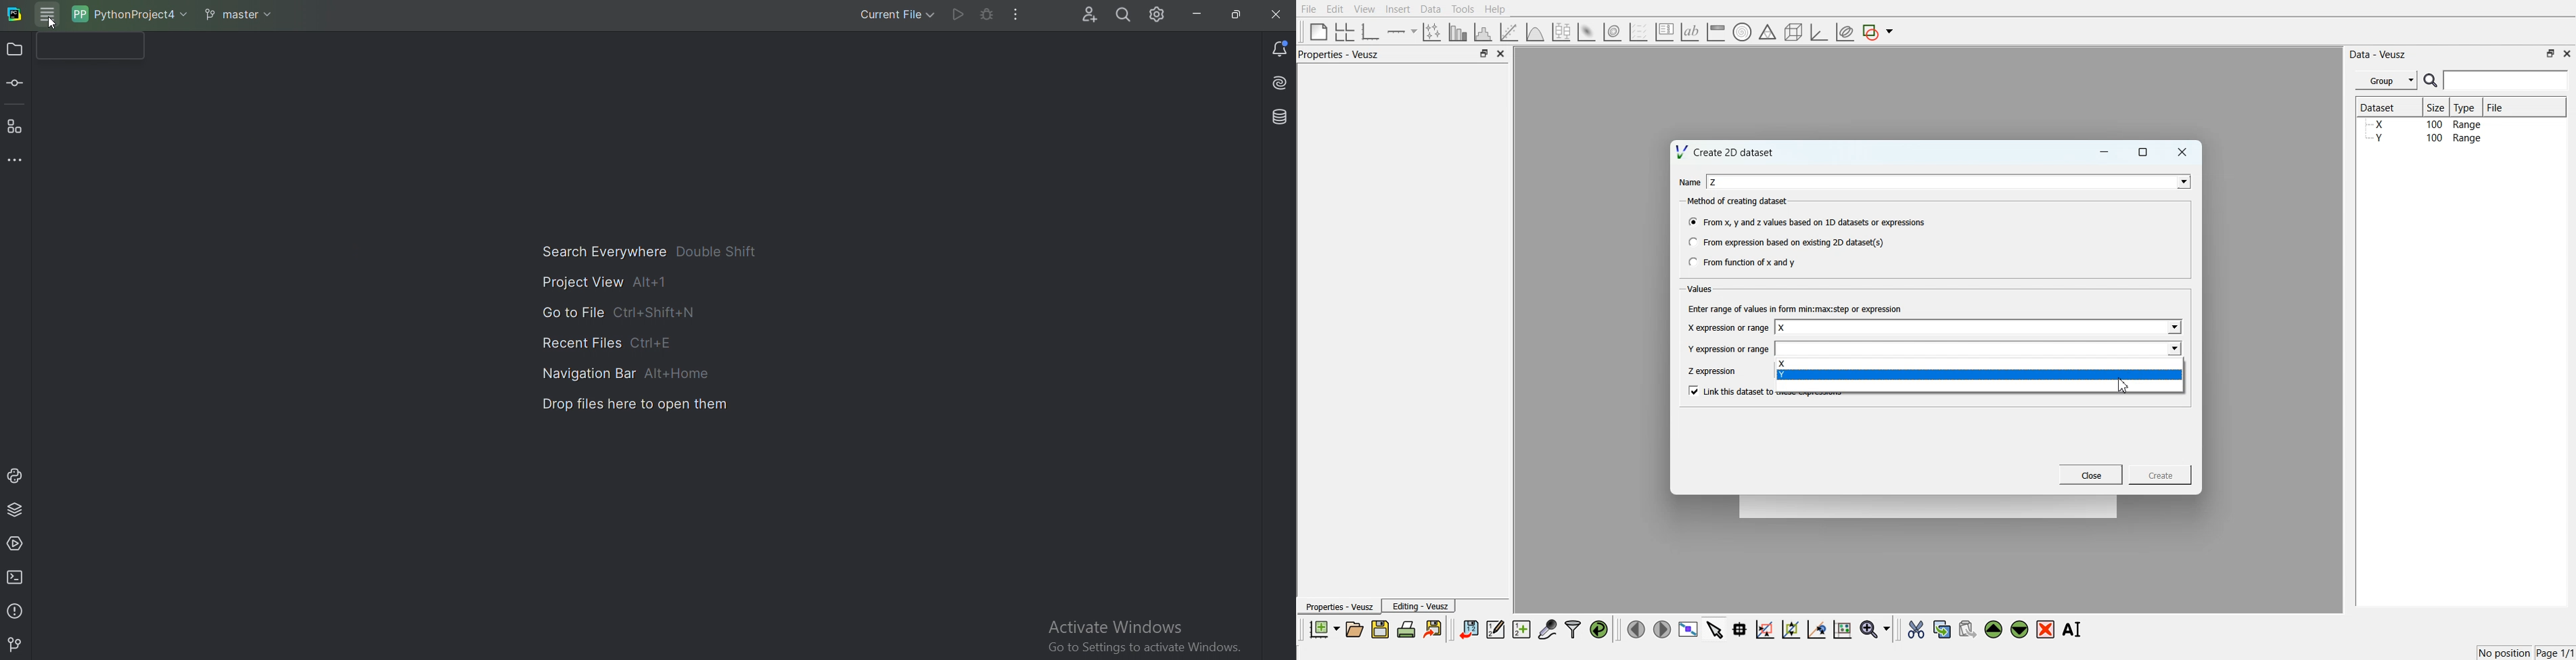 This screenshot has width=2576, height=672. Describe the element at coordinates (1714, 371) in the screenshot. I see `}  Zexpression` at that location.